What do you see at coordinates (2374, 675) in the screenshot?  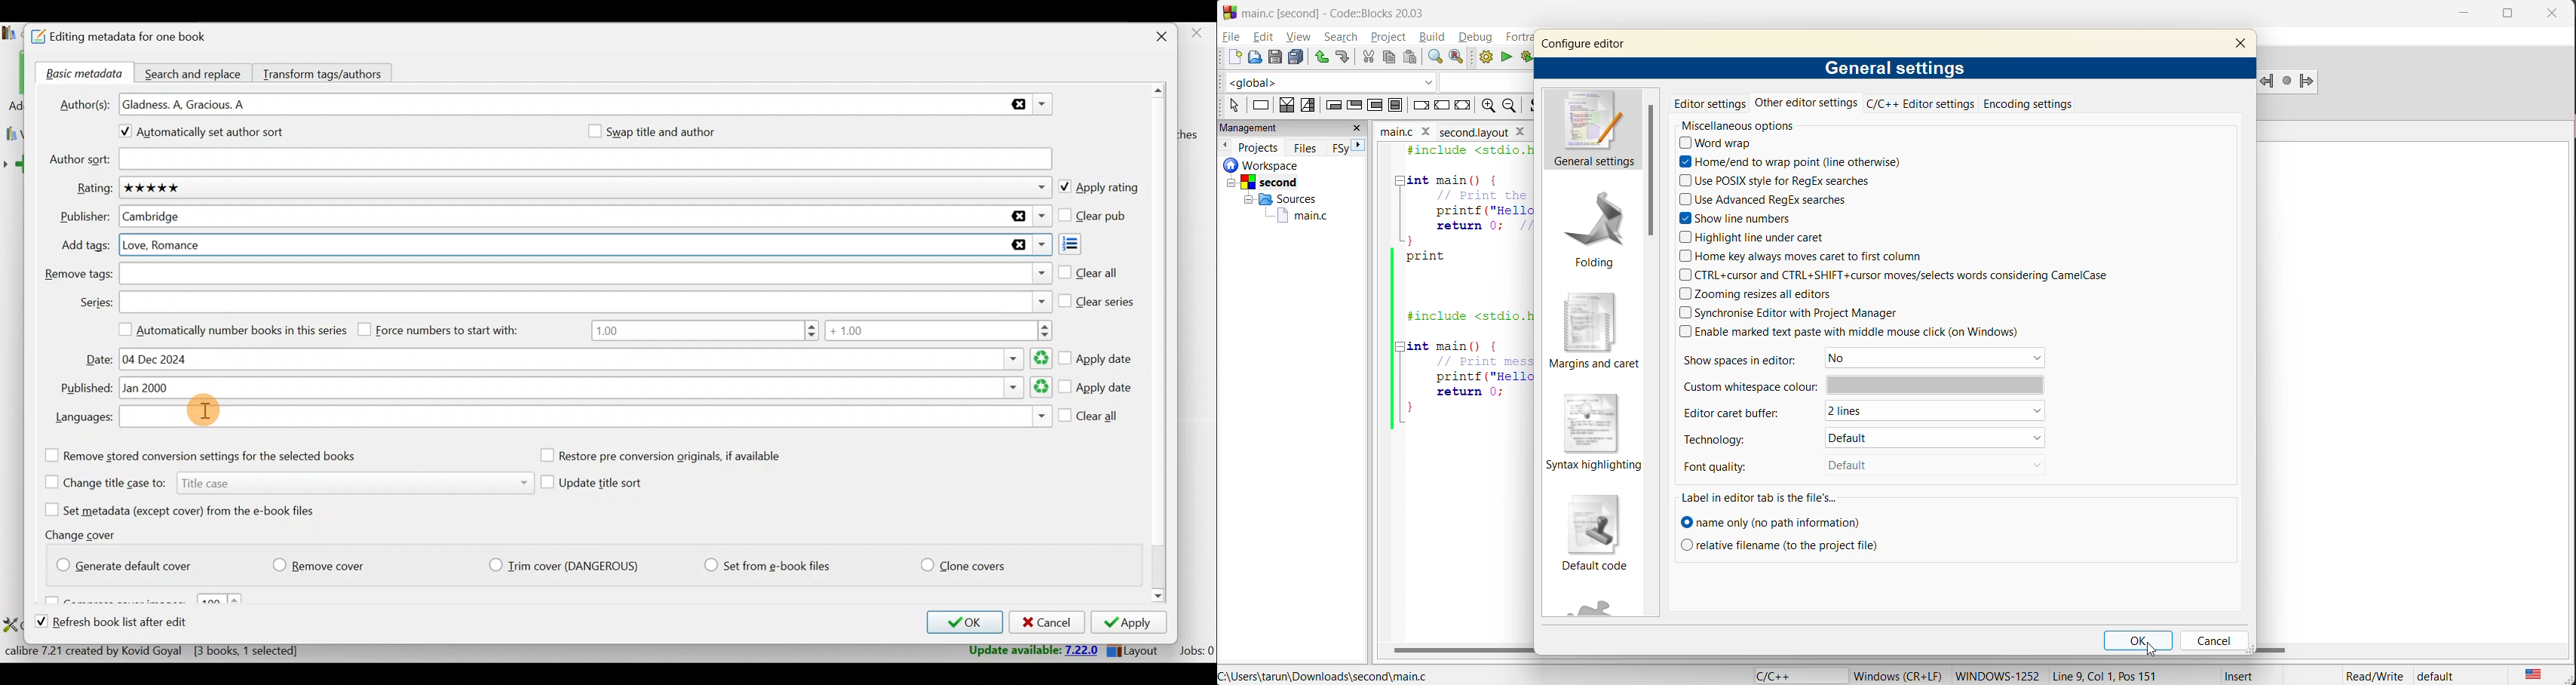 I see `Read/Write` at bounding box center [2374, 675].